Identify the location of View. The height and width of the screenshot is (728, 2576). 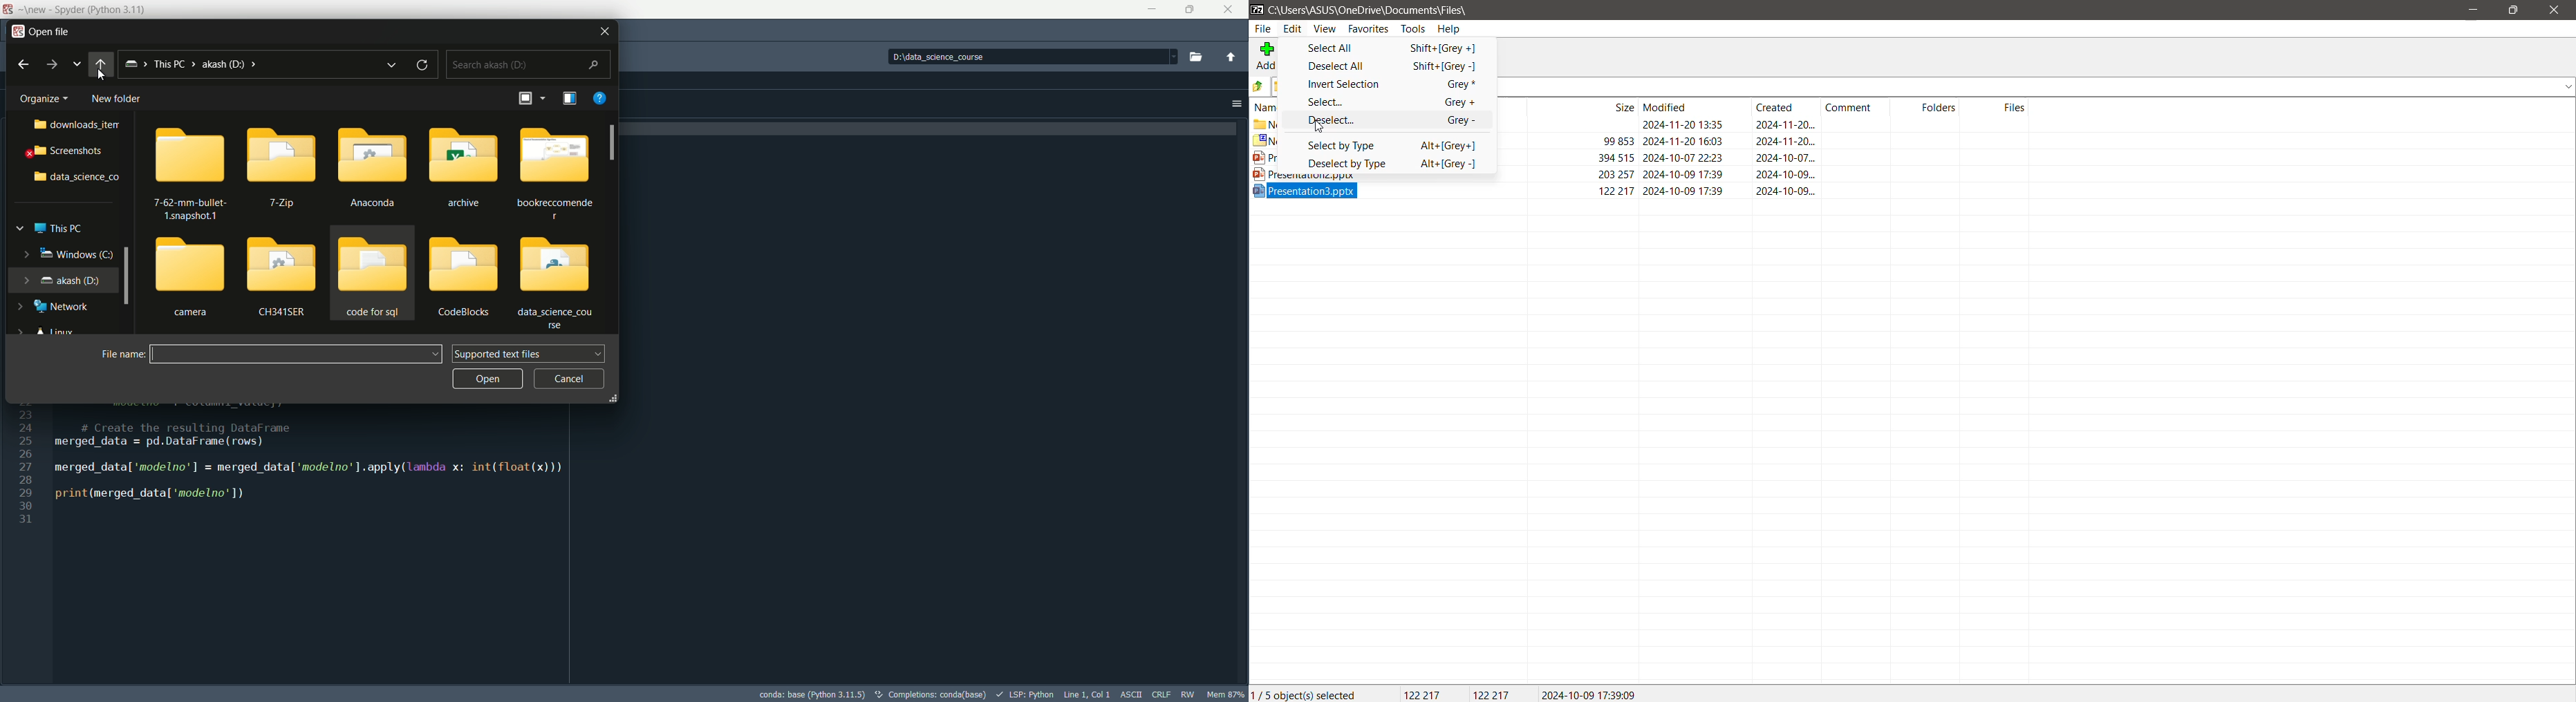
(1324, 29).